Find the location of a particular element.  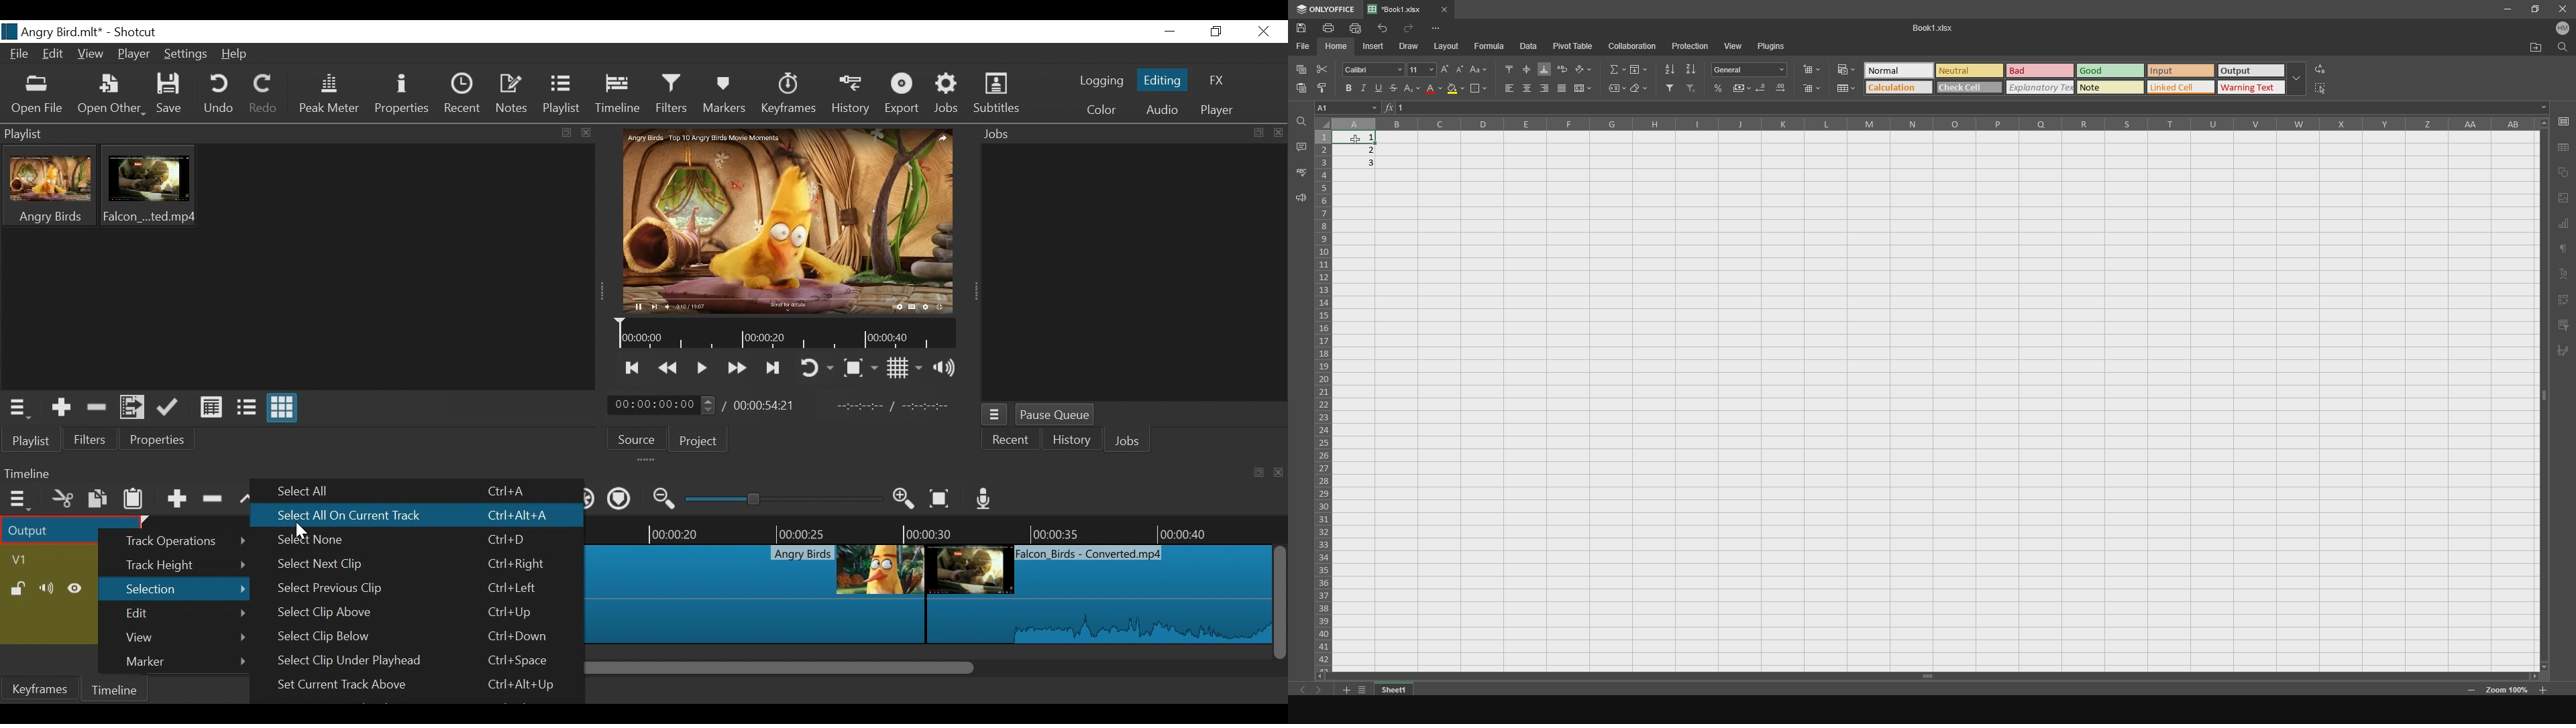

font is located at coordinates (1373, 69).